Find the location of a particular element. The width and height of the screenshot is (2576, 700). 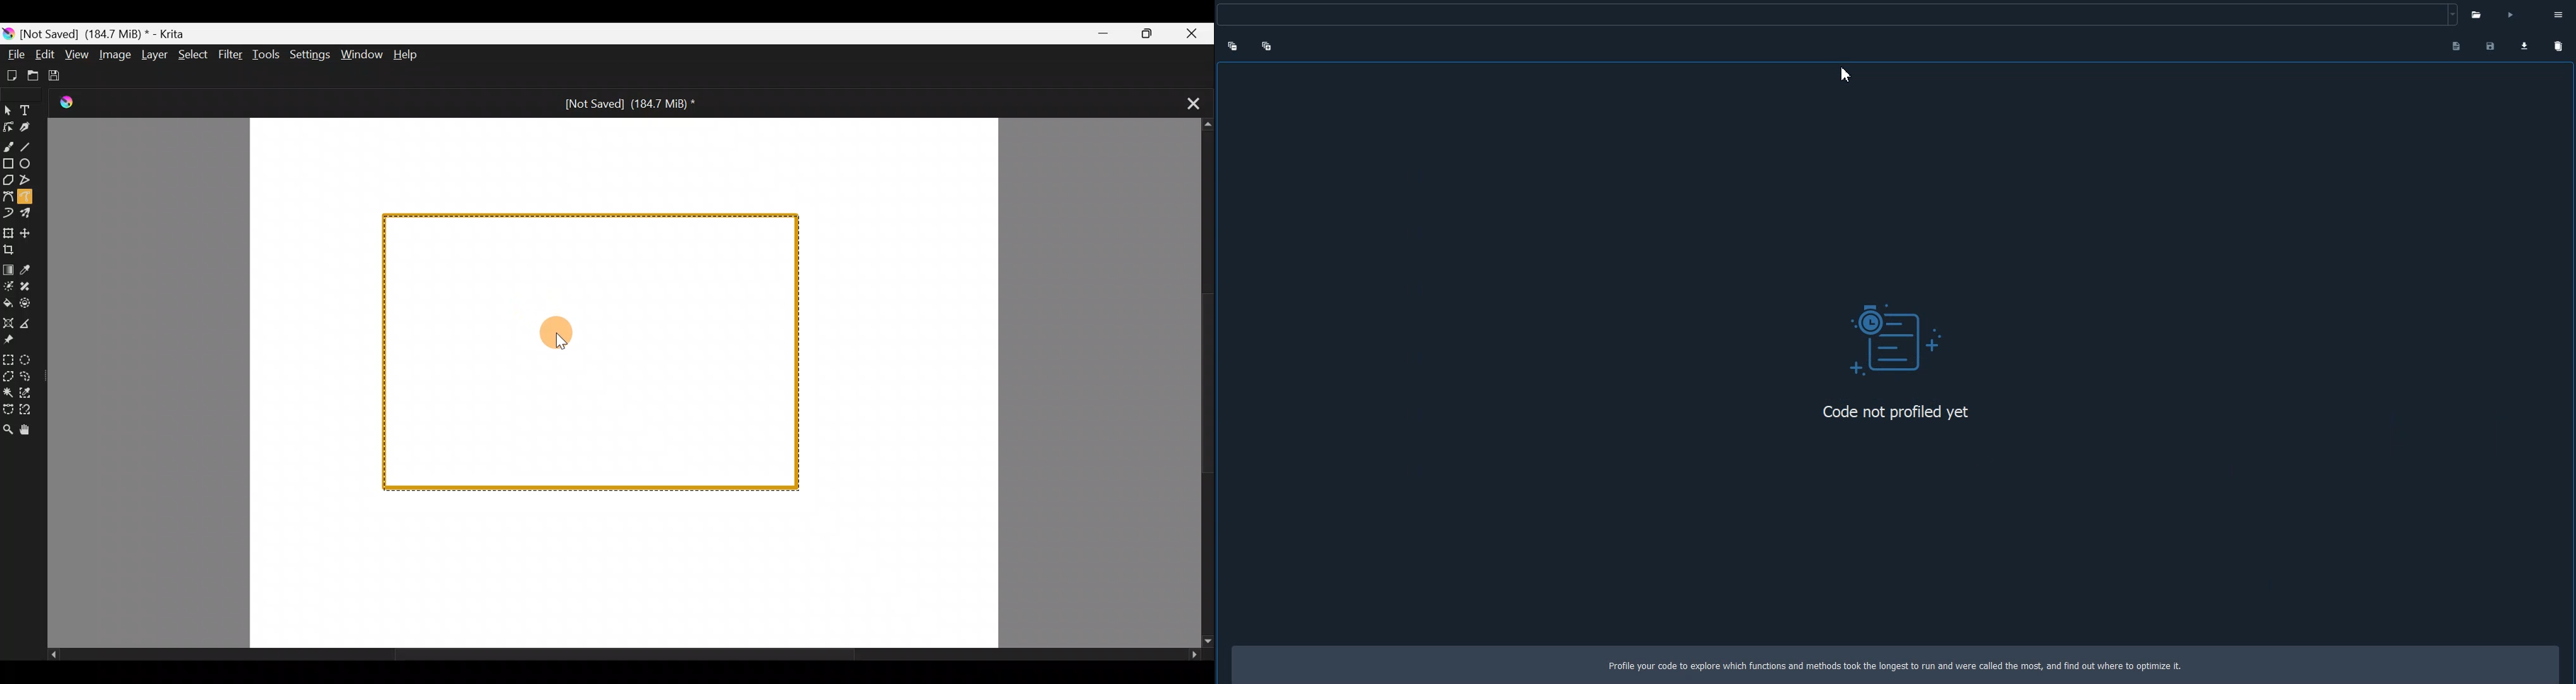

Krita logo is located at coordinates (8, 34).